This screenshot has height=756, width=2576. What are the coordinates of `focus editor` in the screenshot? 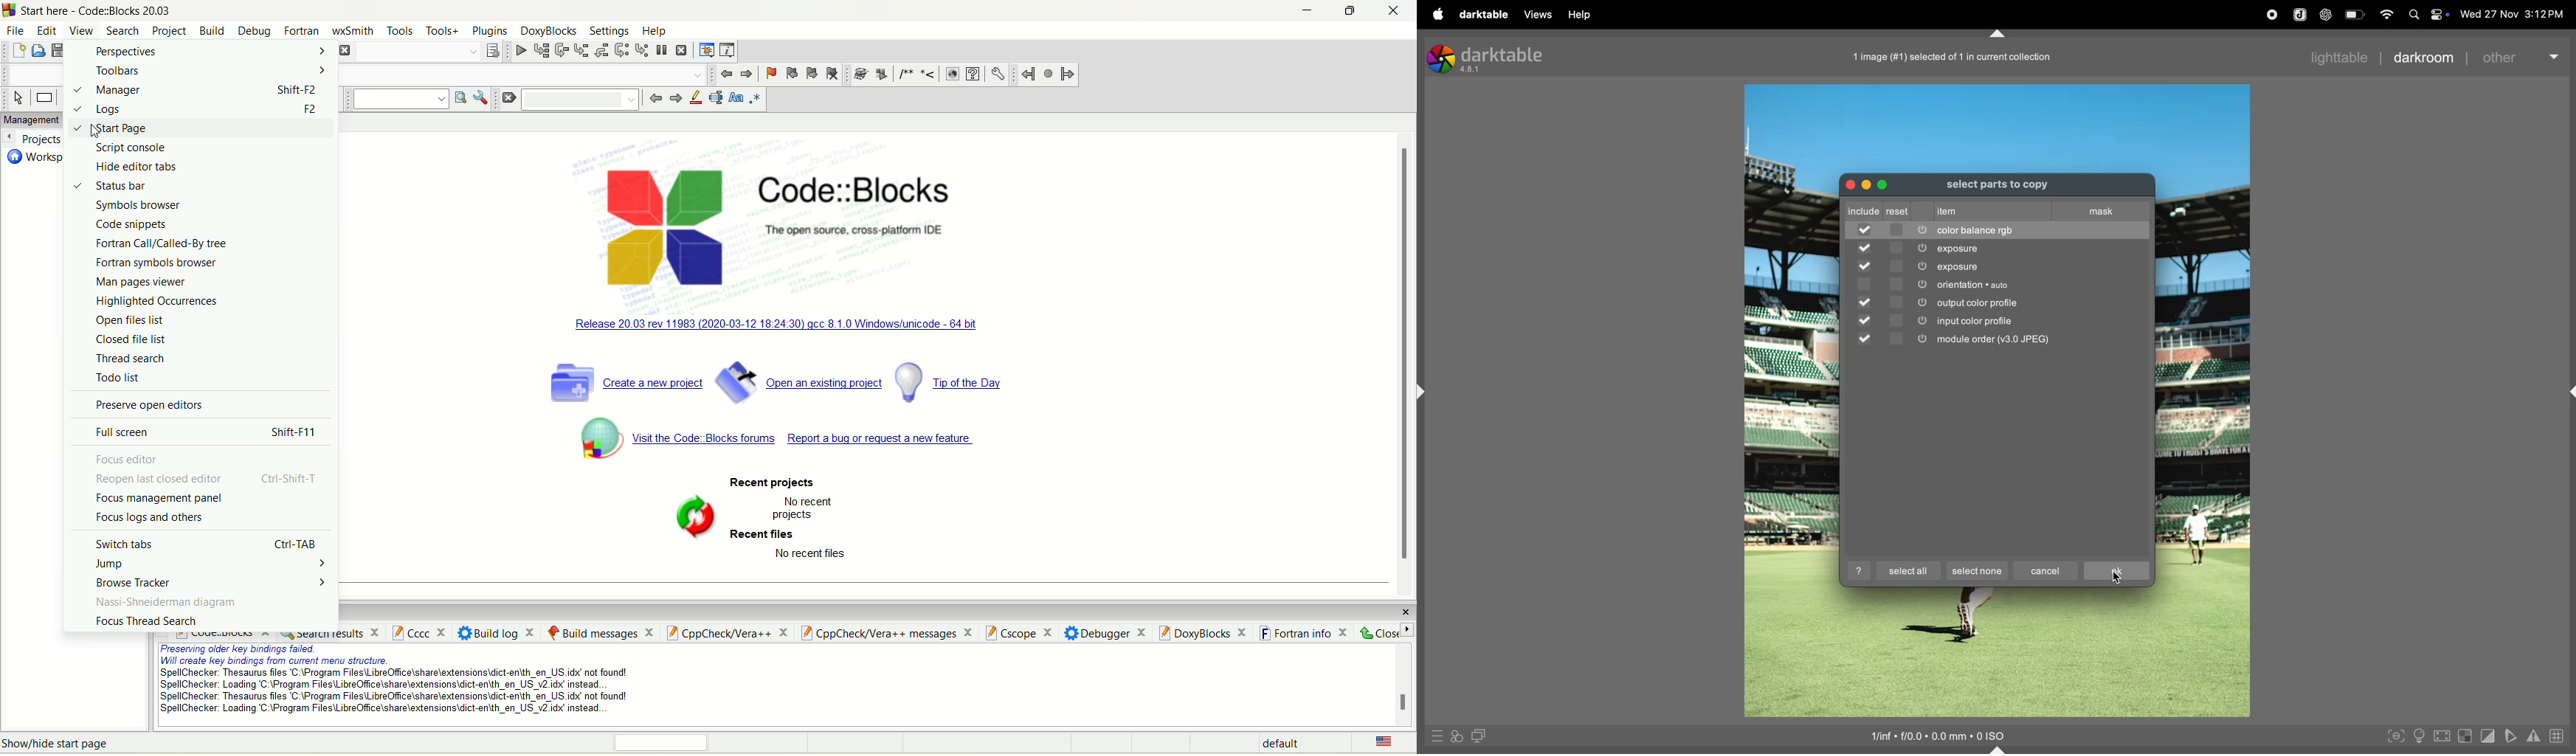 It's located at (126, 459).